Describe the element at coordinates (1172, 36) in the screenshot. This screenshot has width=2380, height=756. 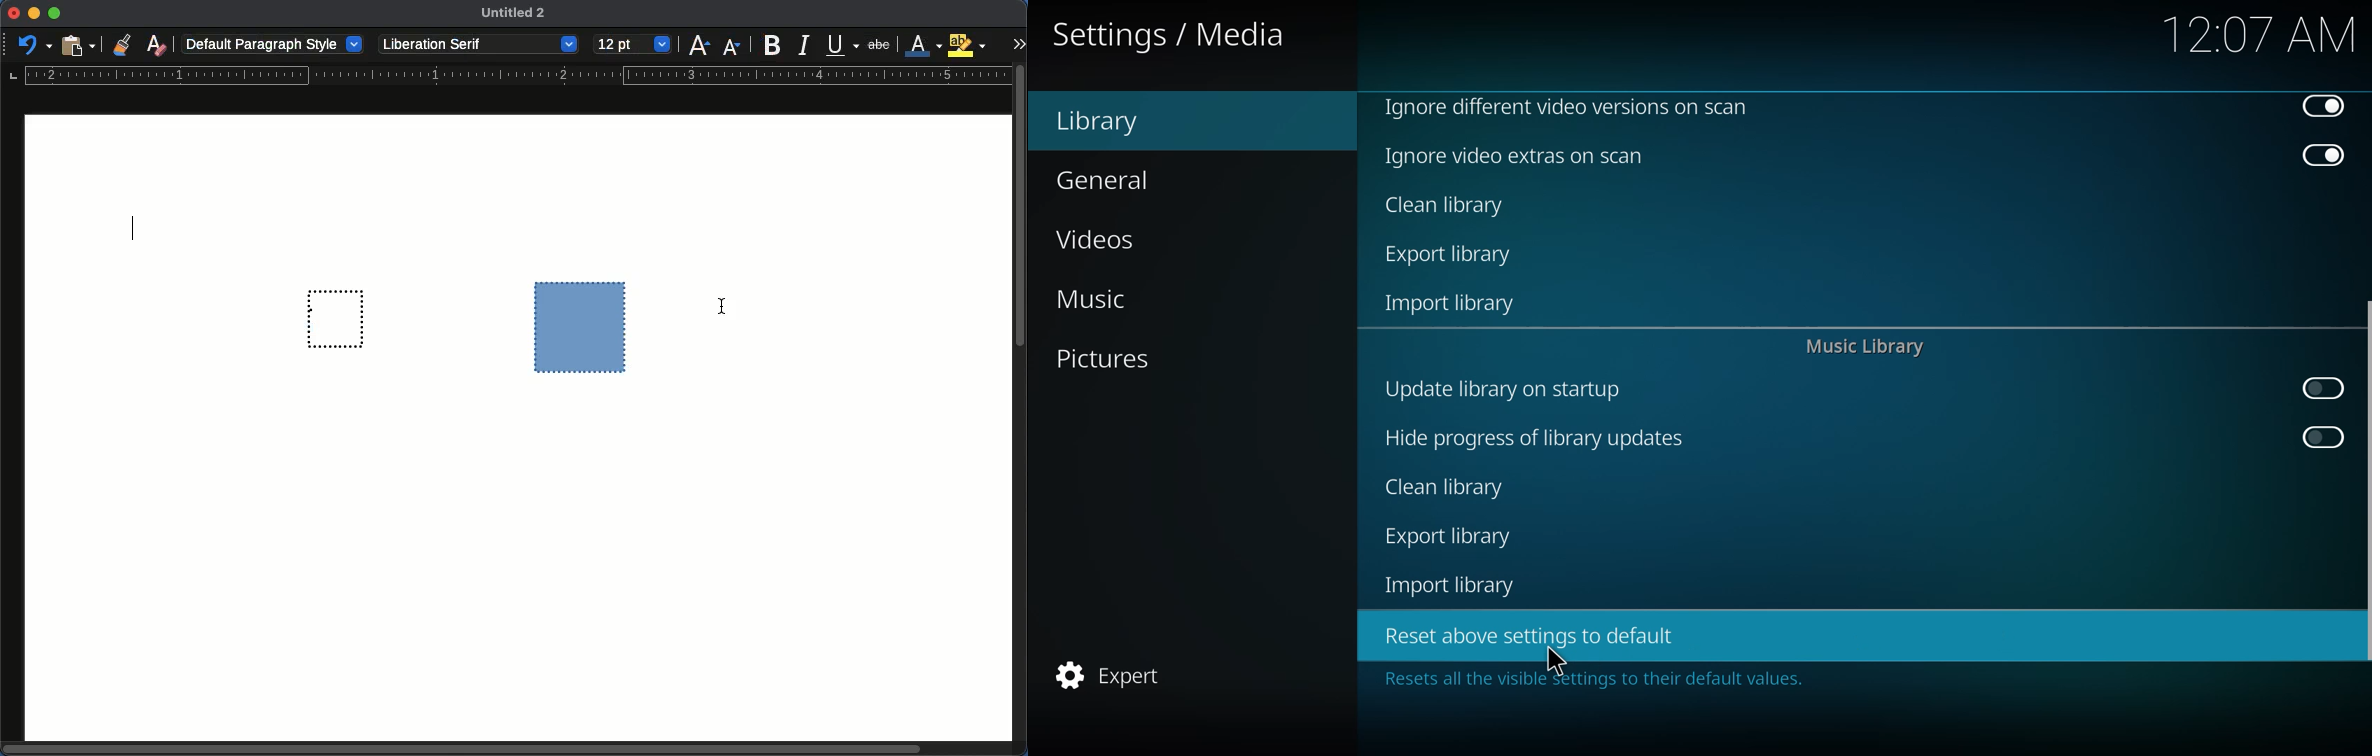
I see `settings media` at that location.